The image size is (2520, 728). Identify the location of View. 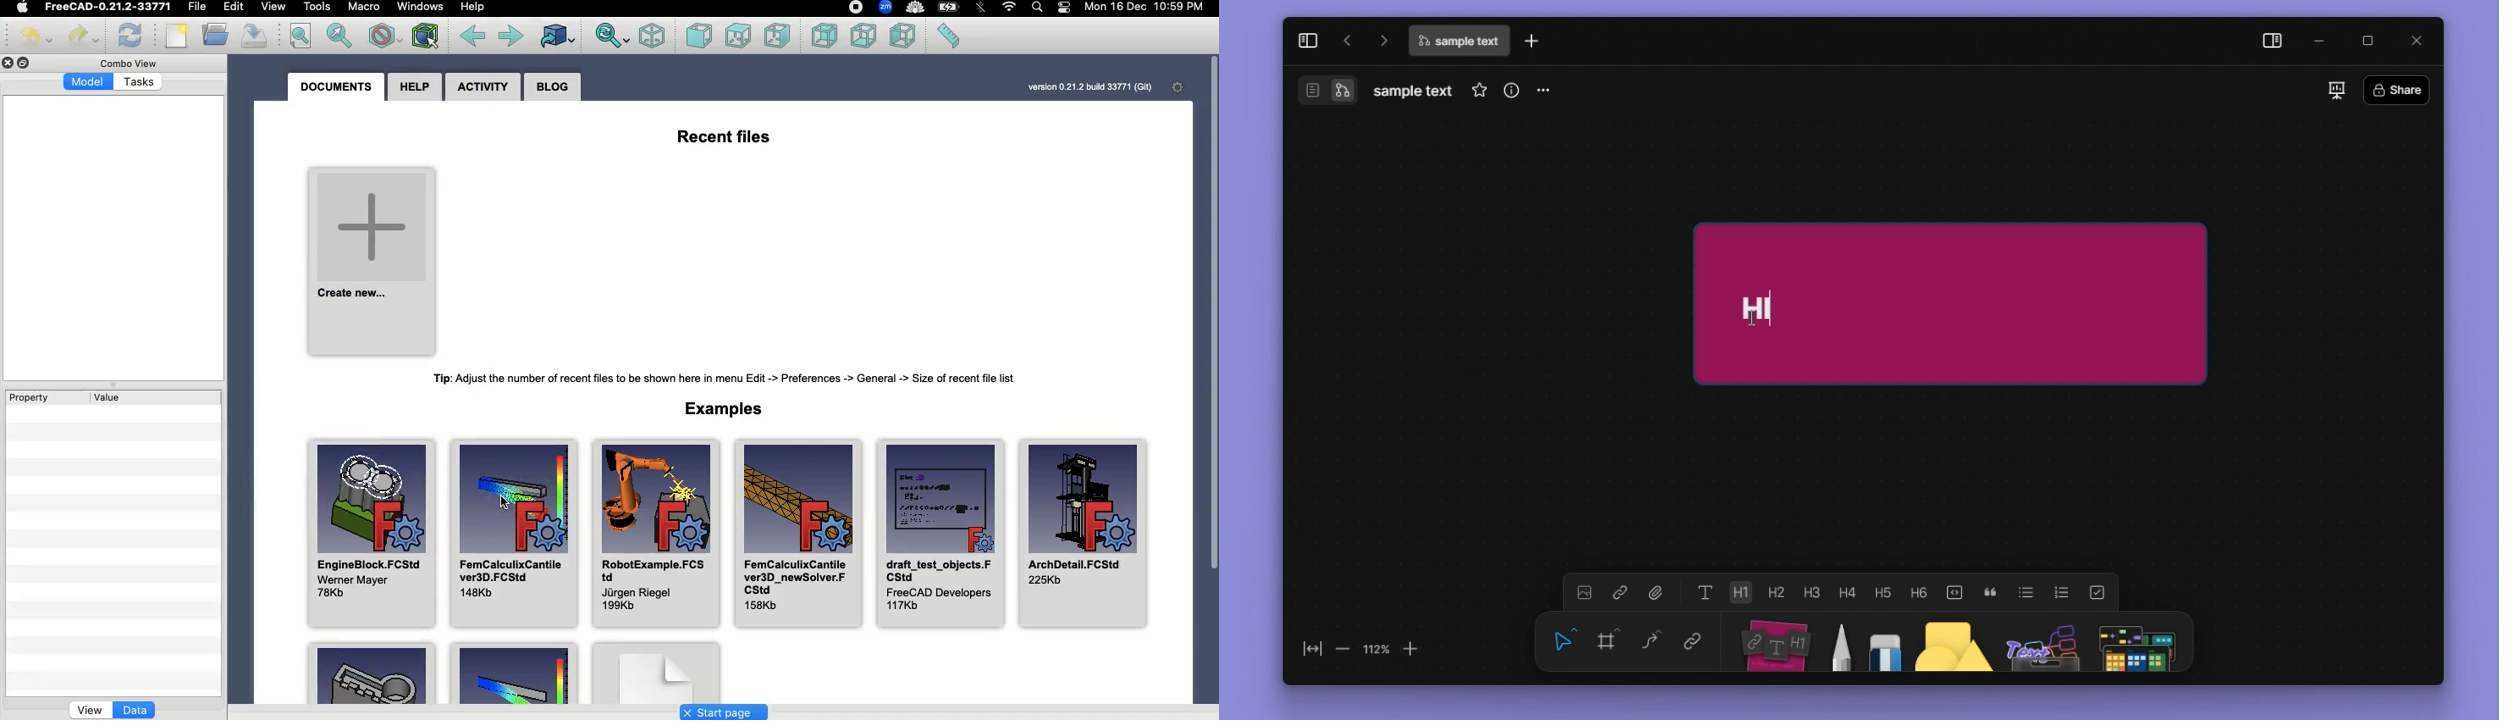
(90, 711).